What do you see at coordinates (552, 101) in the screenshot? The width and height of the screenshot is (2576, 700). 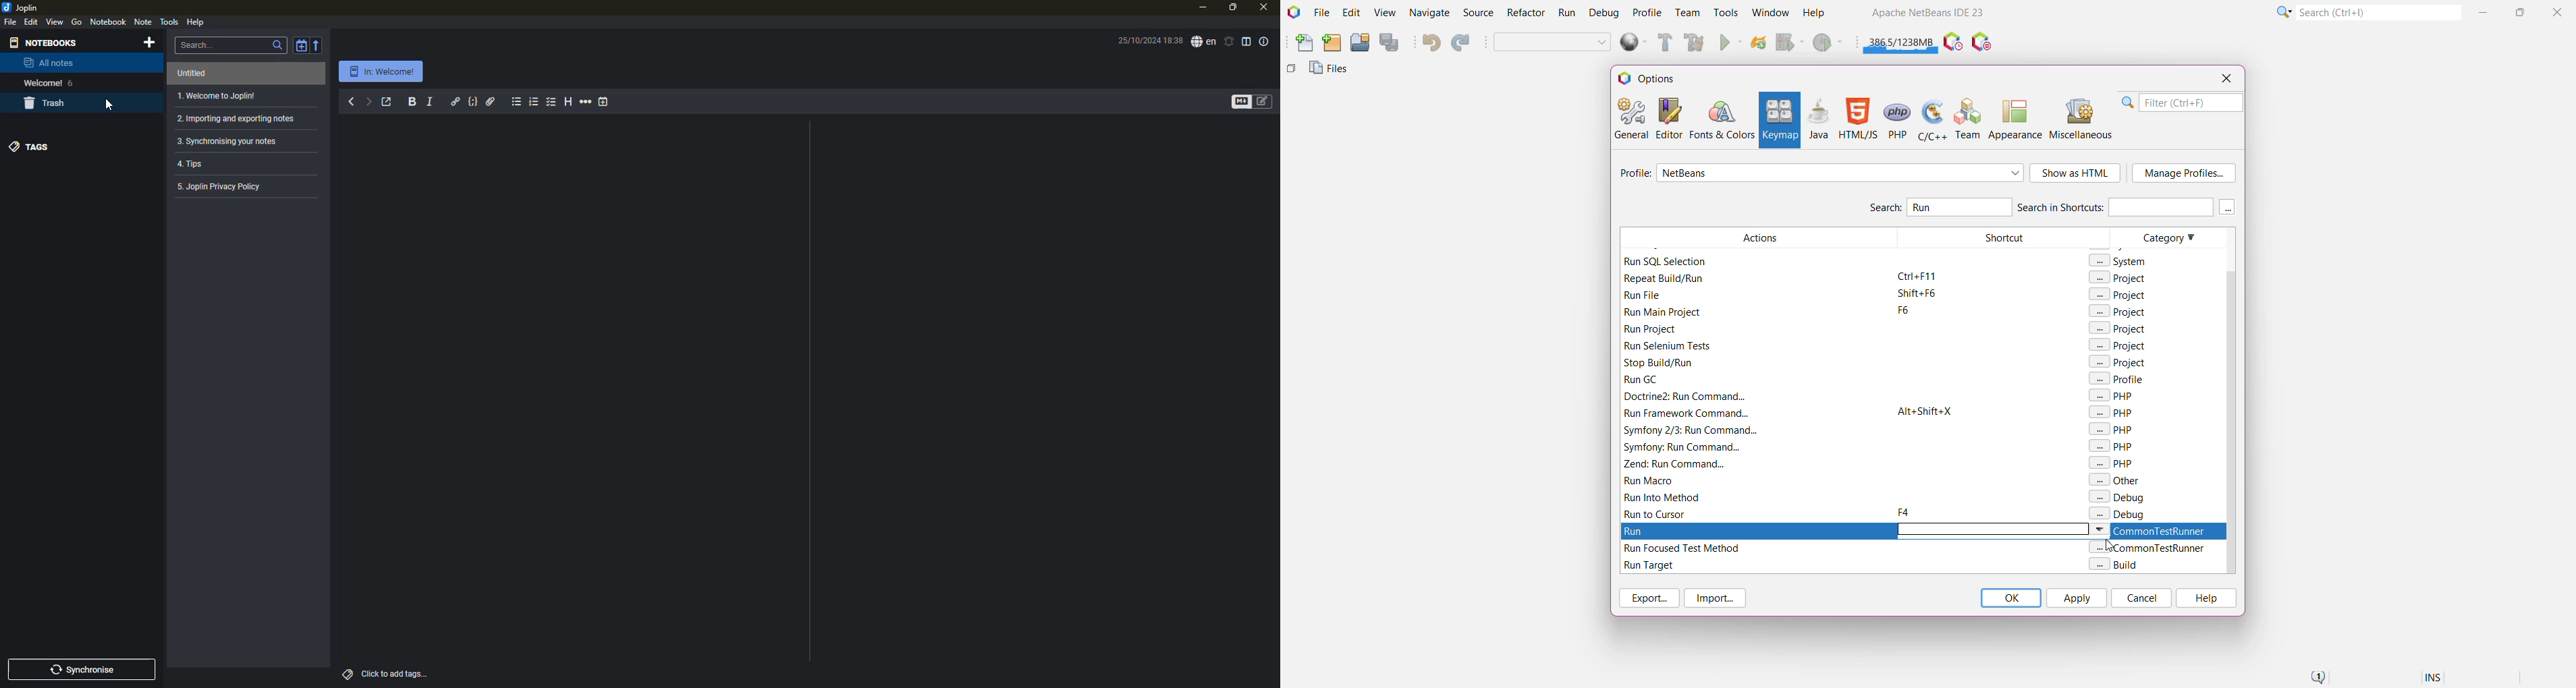 I see `checkbox` at bounding box center [552, 101].